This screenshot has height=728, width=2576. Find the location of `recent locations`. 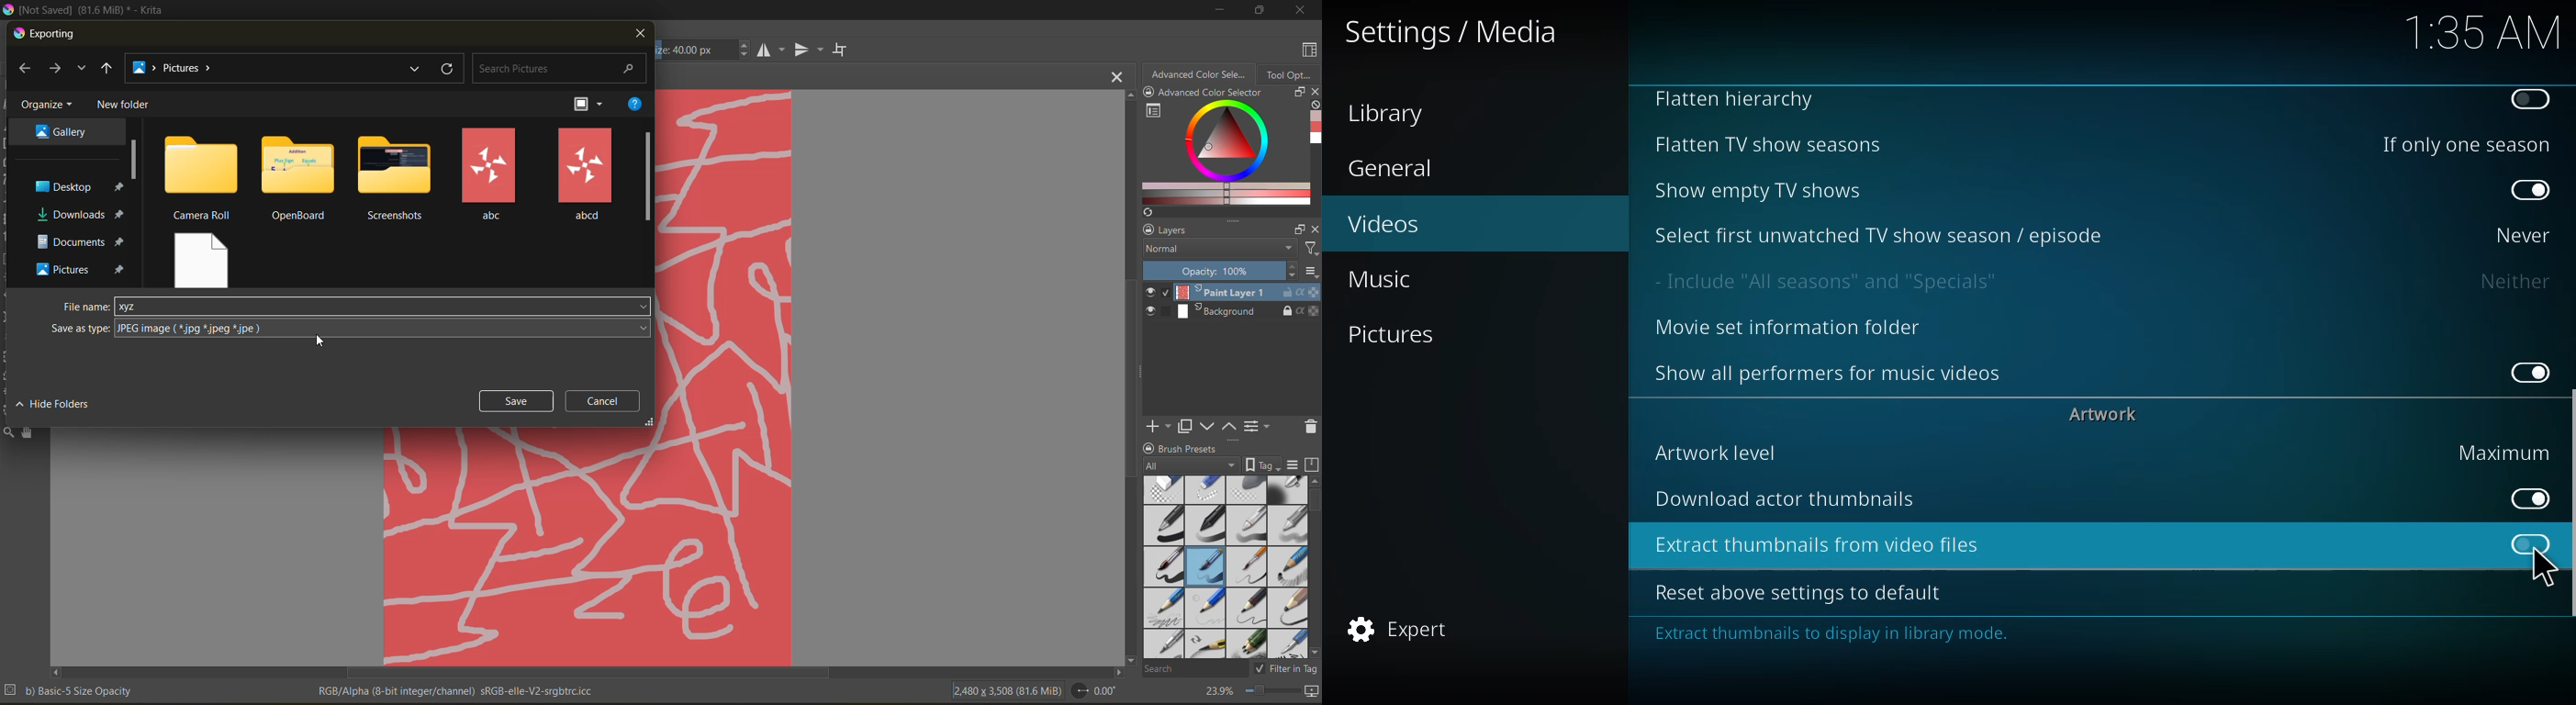

recent locations is located at coordinates (81, 68).